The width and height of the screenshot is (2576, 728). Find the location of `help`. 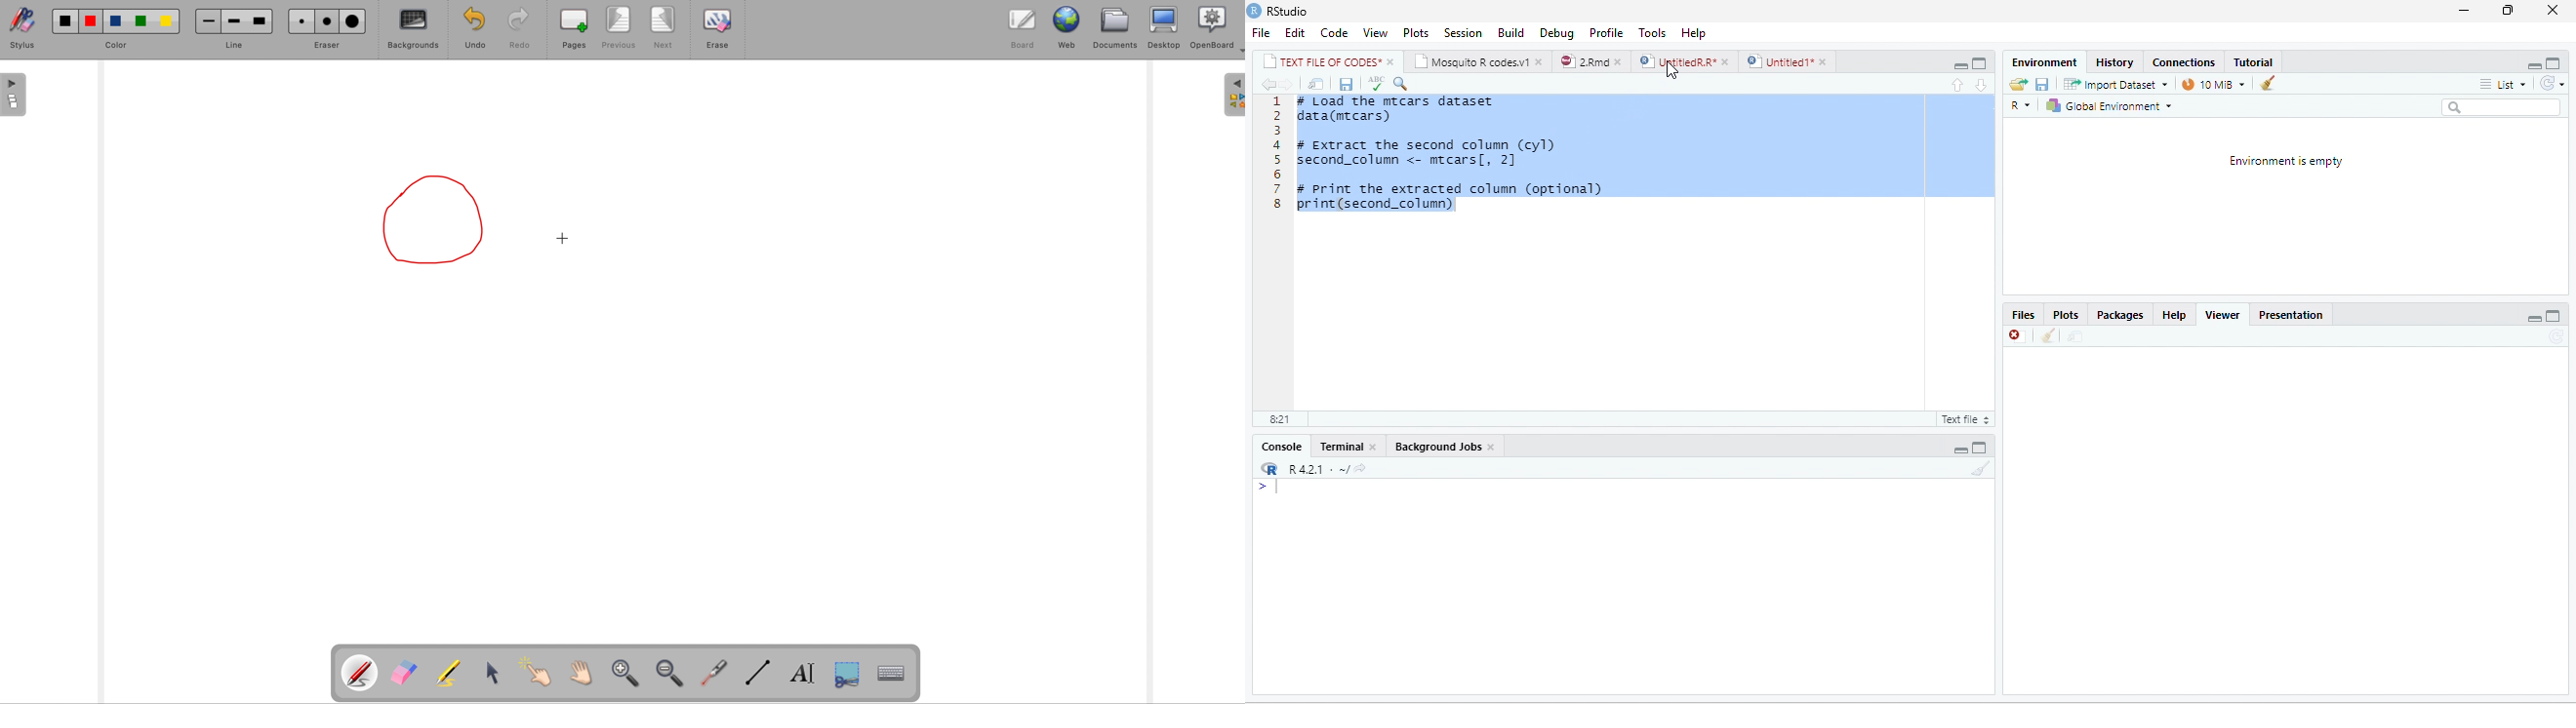

help is located at coordinates (1692, 31).